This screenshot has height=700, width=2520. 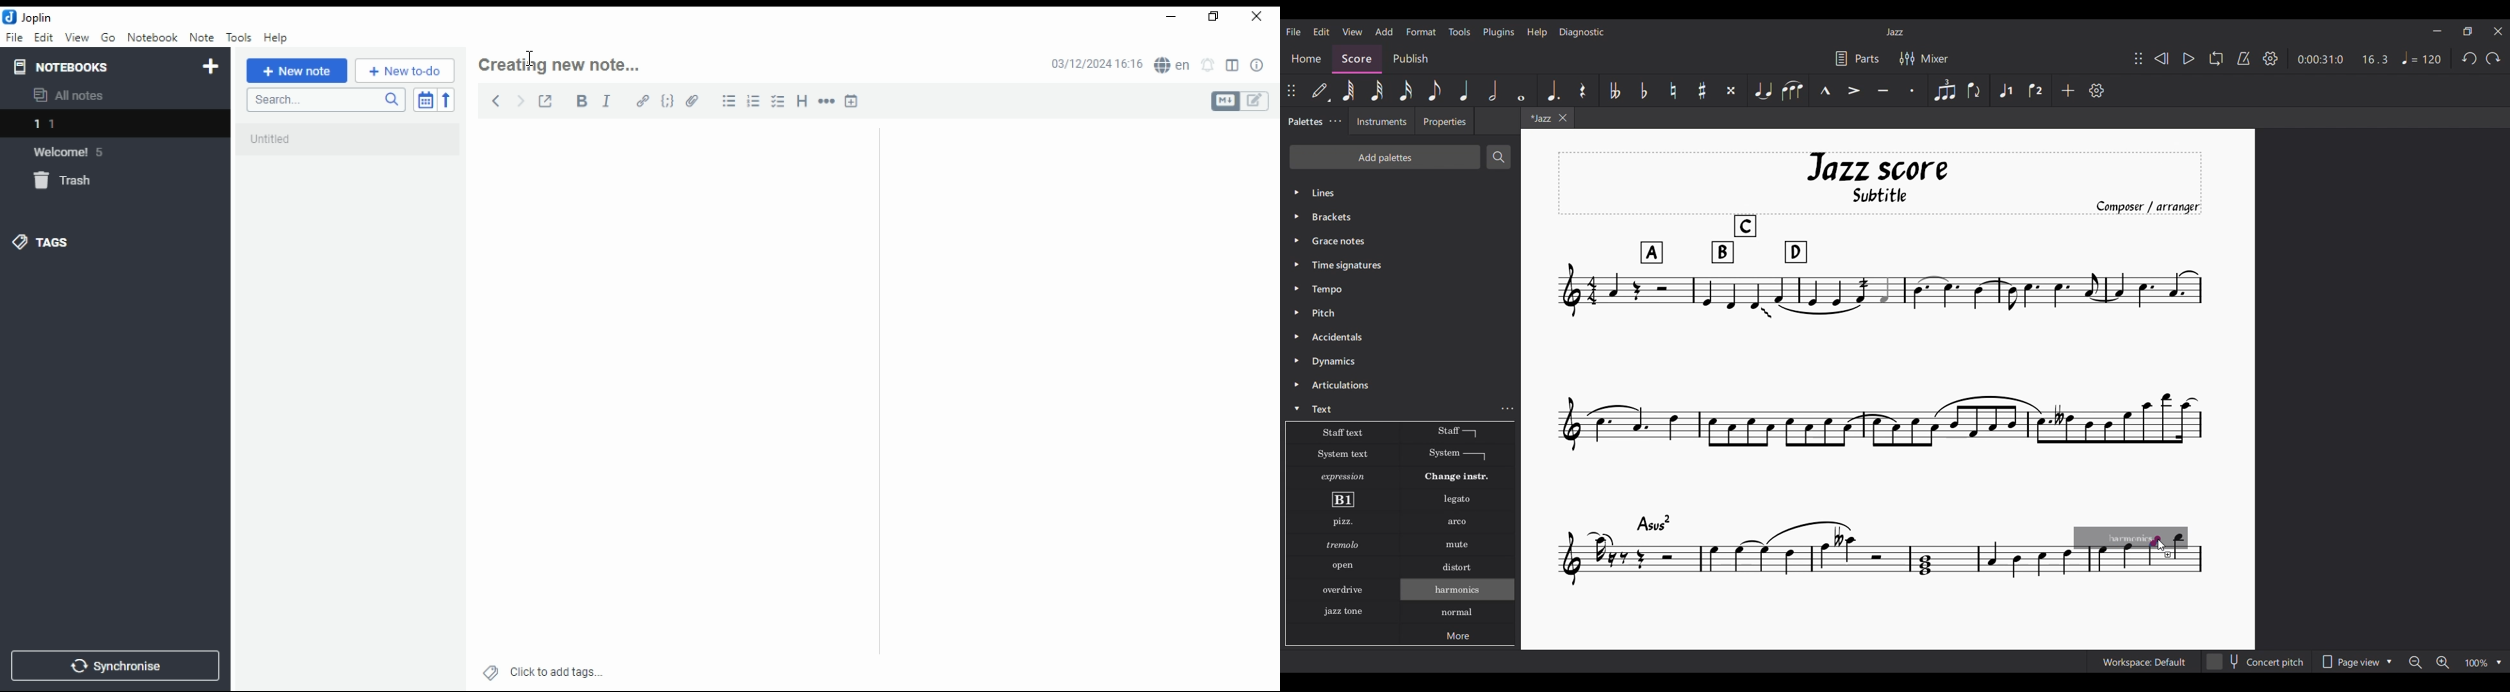 What do you see at coordinates (776, 103) in the screenshot?
I see `checkbox` at bounding box center [776, 103].